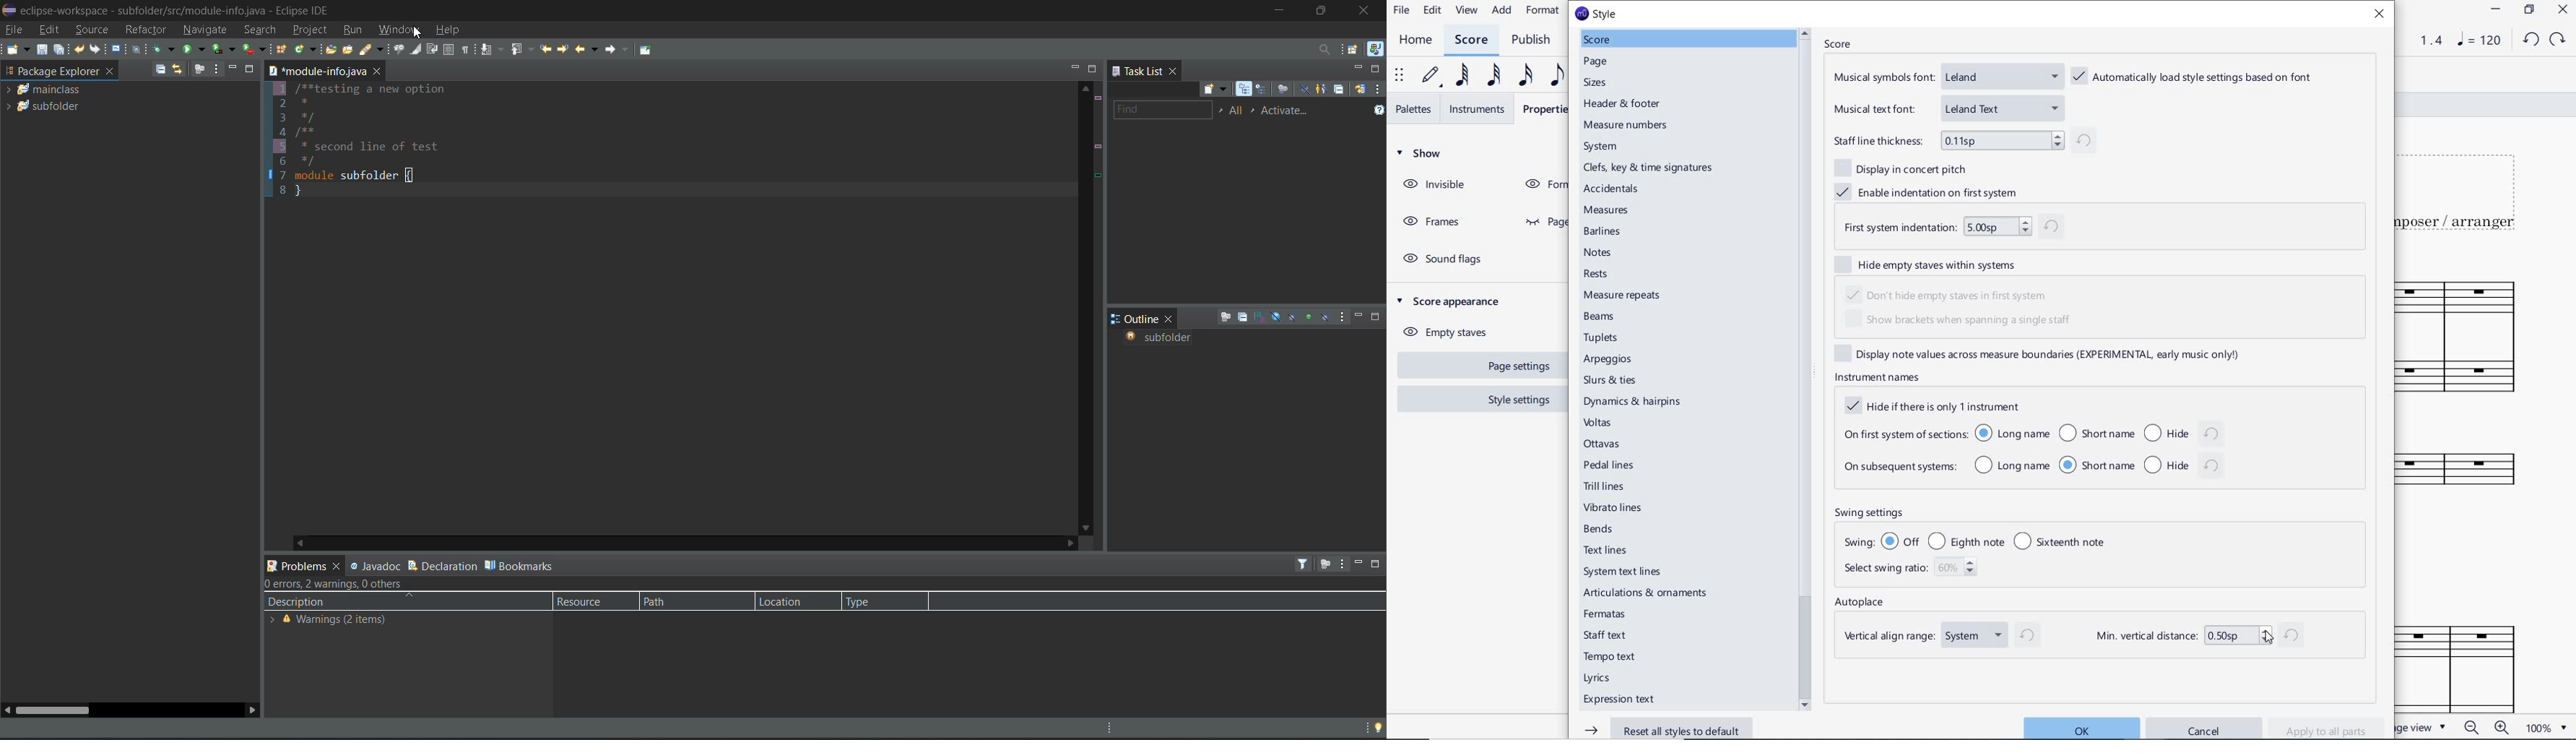 The height and width of the screenshot is (756, 2576). What do you see at coordinates (1600, 530) in the screenshot?
I see `bends` at bounding box center [1600, 530].